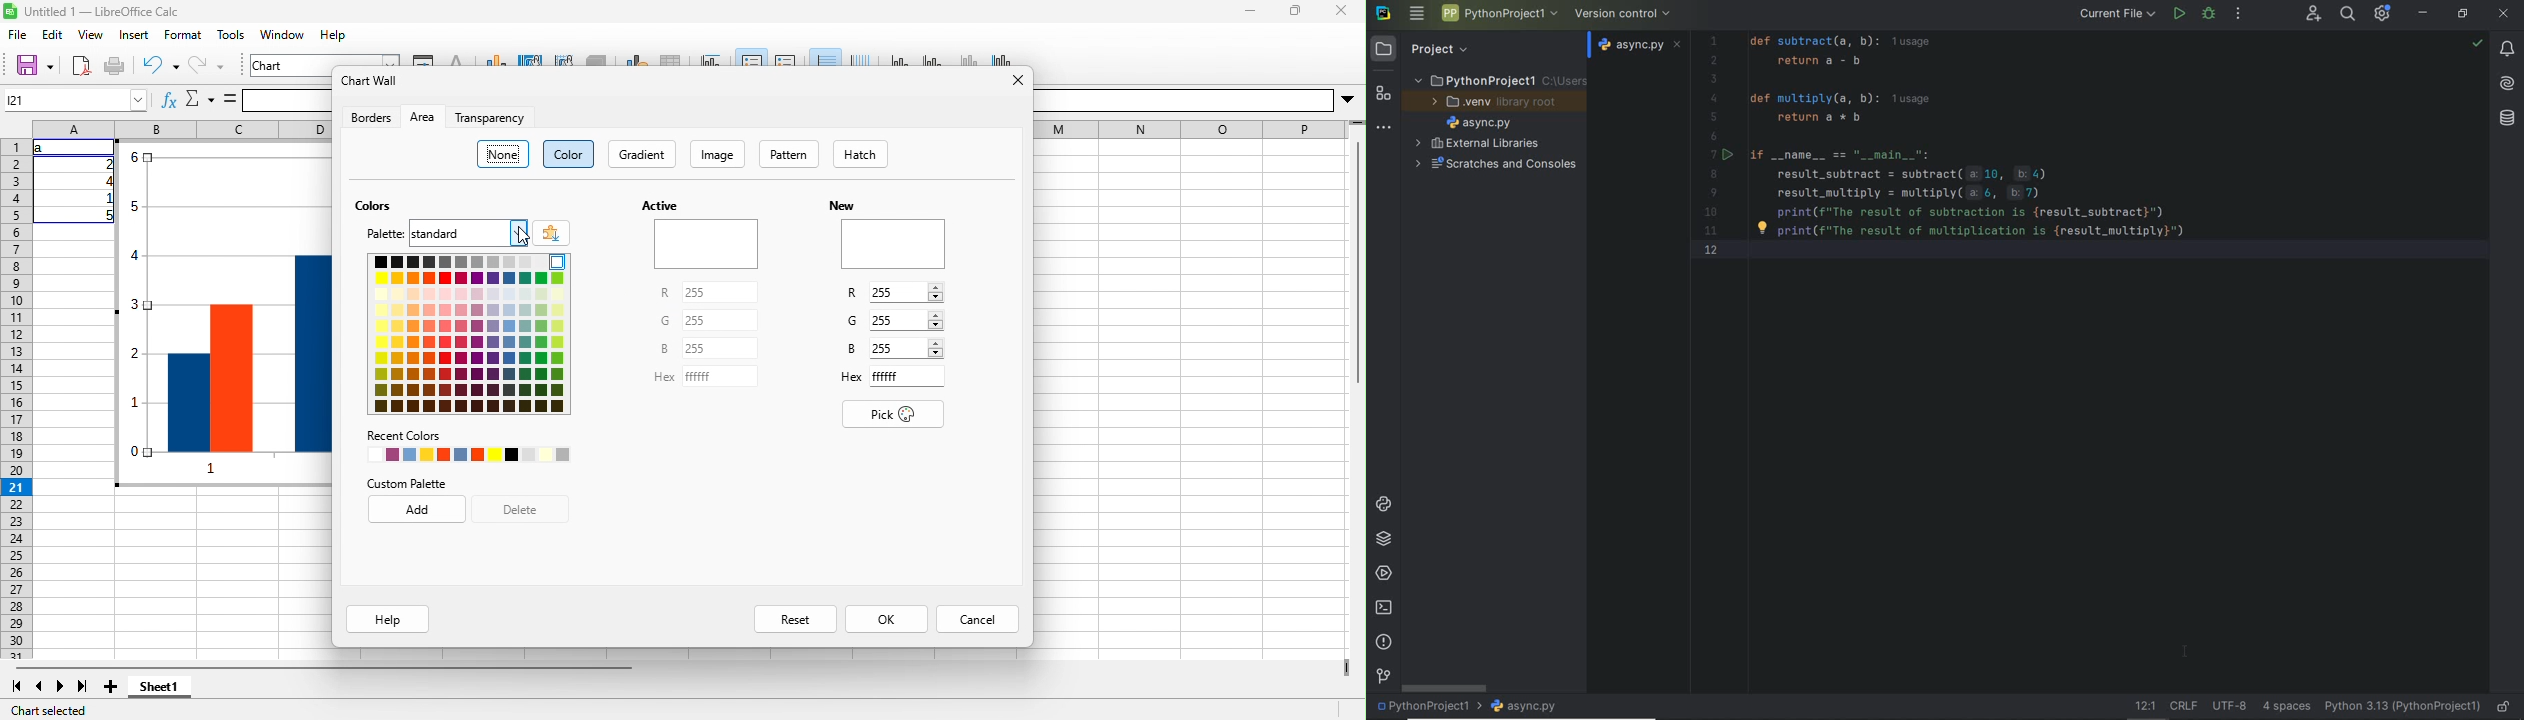 Image resolution: width=2548 pixels, height=728 pixels. I want to click on Bar chart, so click(223, 313).